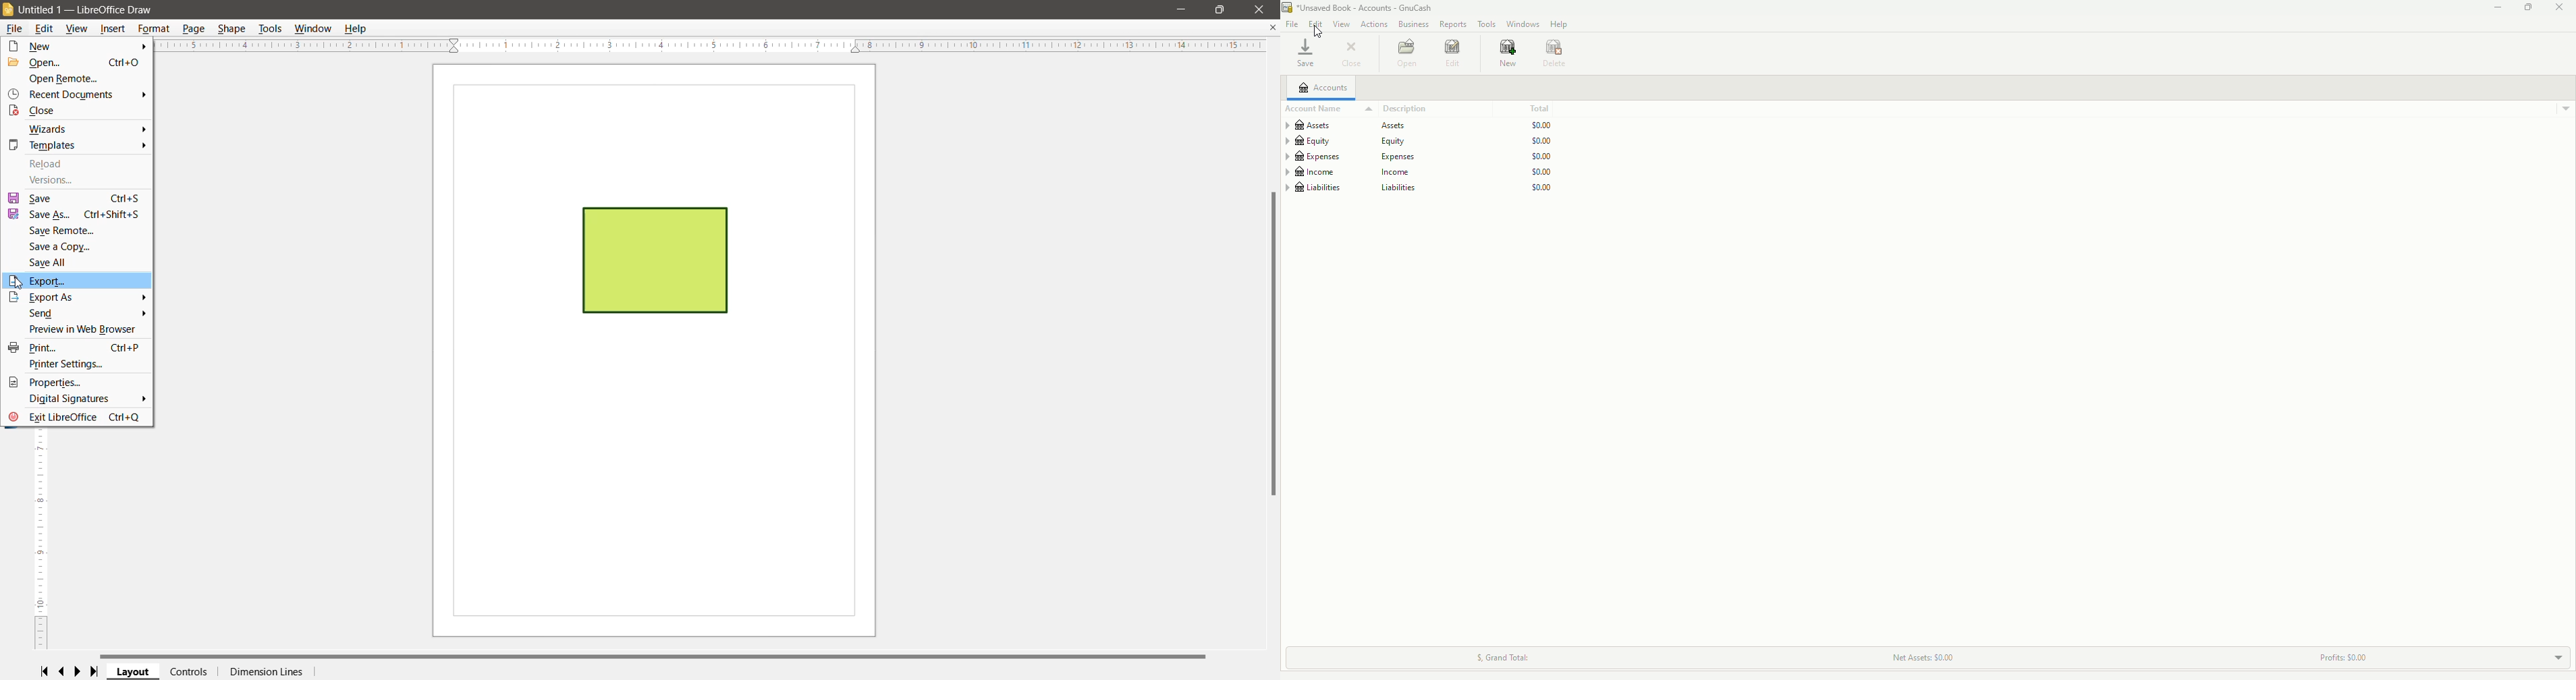 This screenshot has height=700, width=2576. I want to click on Printer Settings, so click(67, 364).